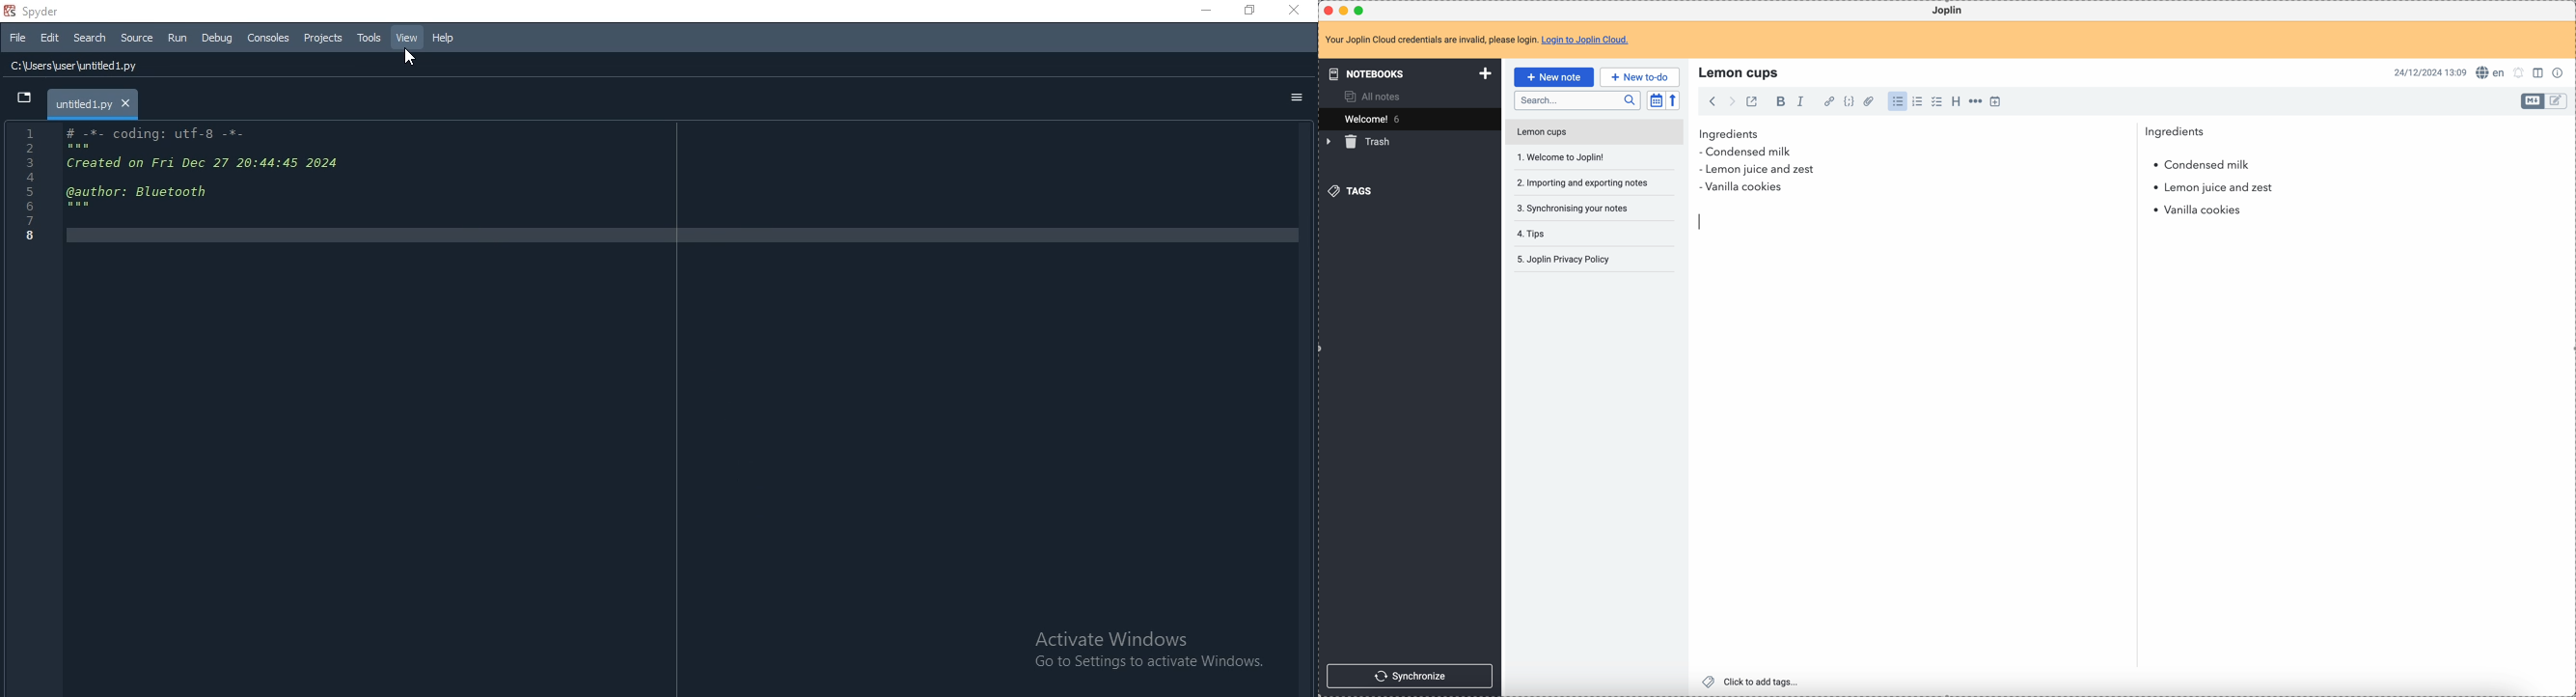 This screenshot has width=2576, height=700. What do you see at coordinates (90, 68) in the screenshot?
I see `C:\Users\user\untitied 1.py` at bounding box center [90, 68].